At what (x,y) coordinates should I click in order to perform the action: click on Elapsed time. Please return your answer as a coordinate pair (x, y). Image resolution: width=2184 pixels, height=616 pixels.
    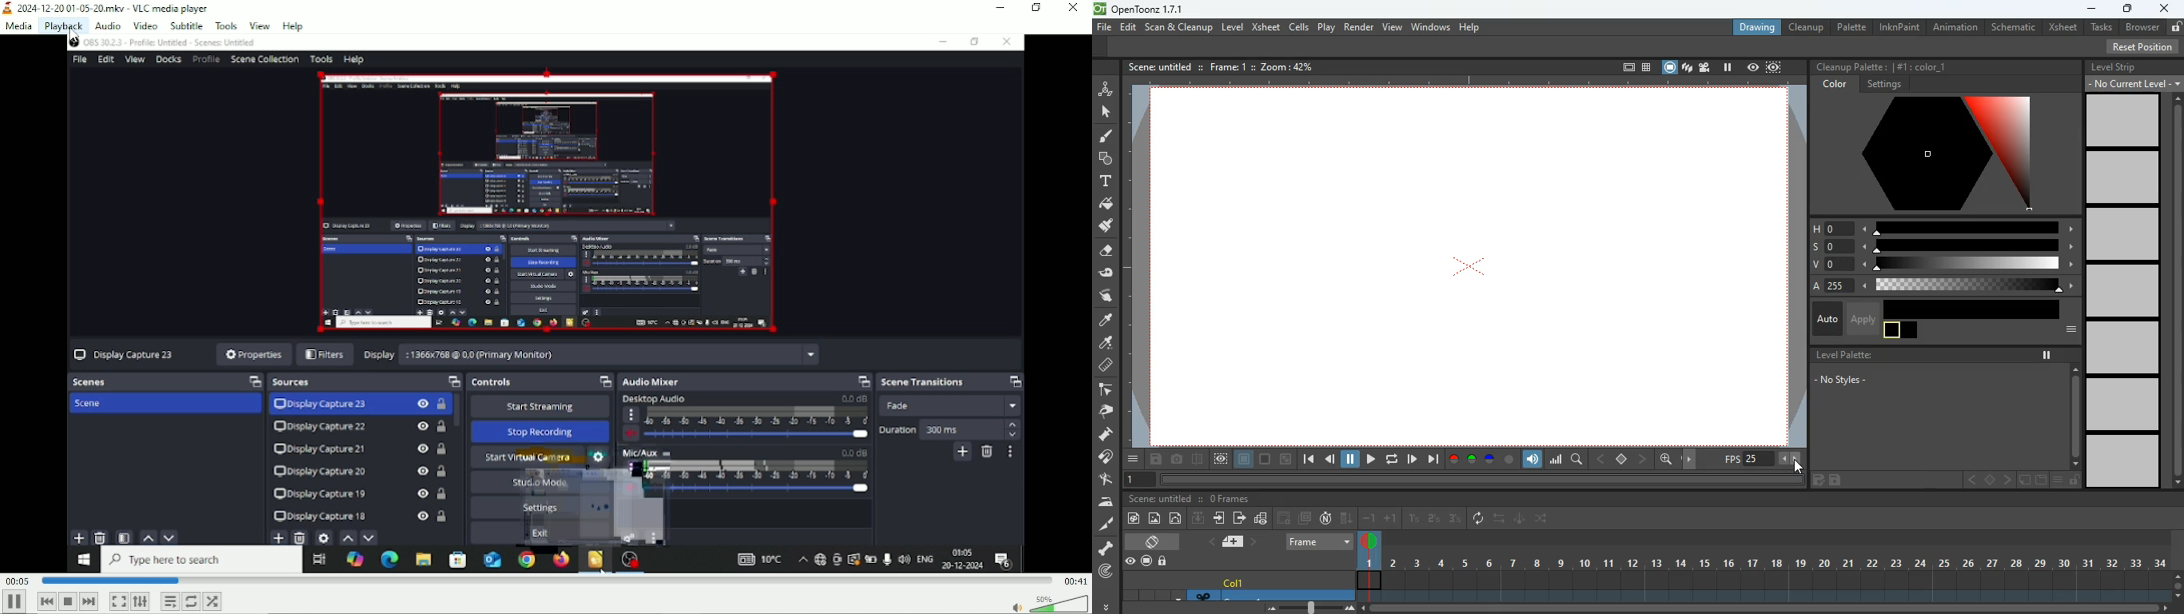
    Looking at the image, I should click on (16, 580).